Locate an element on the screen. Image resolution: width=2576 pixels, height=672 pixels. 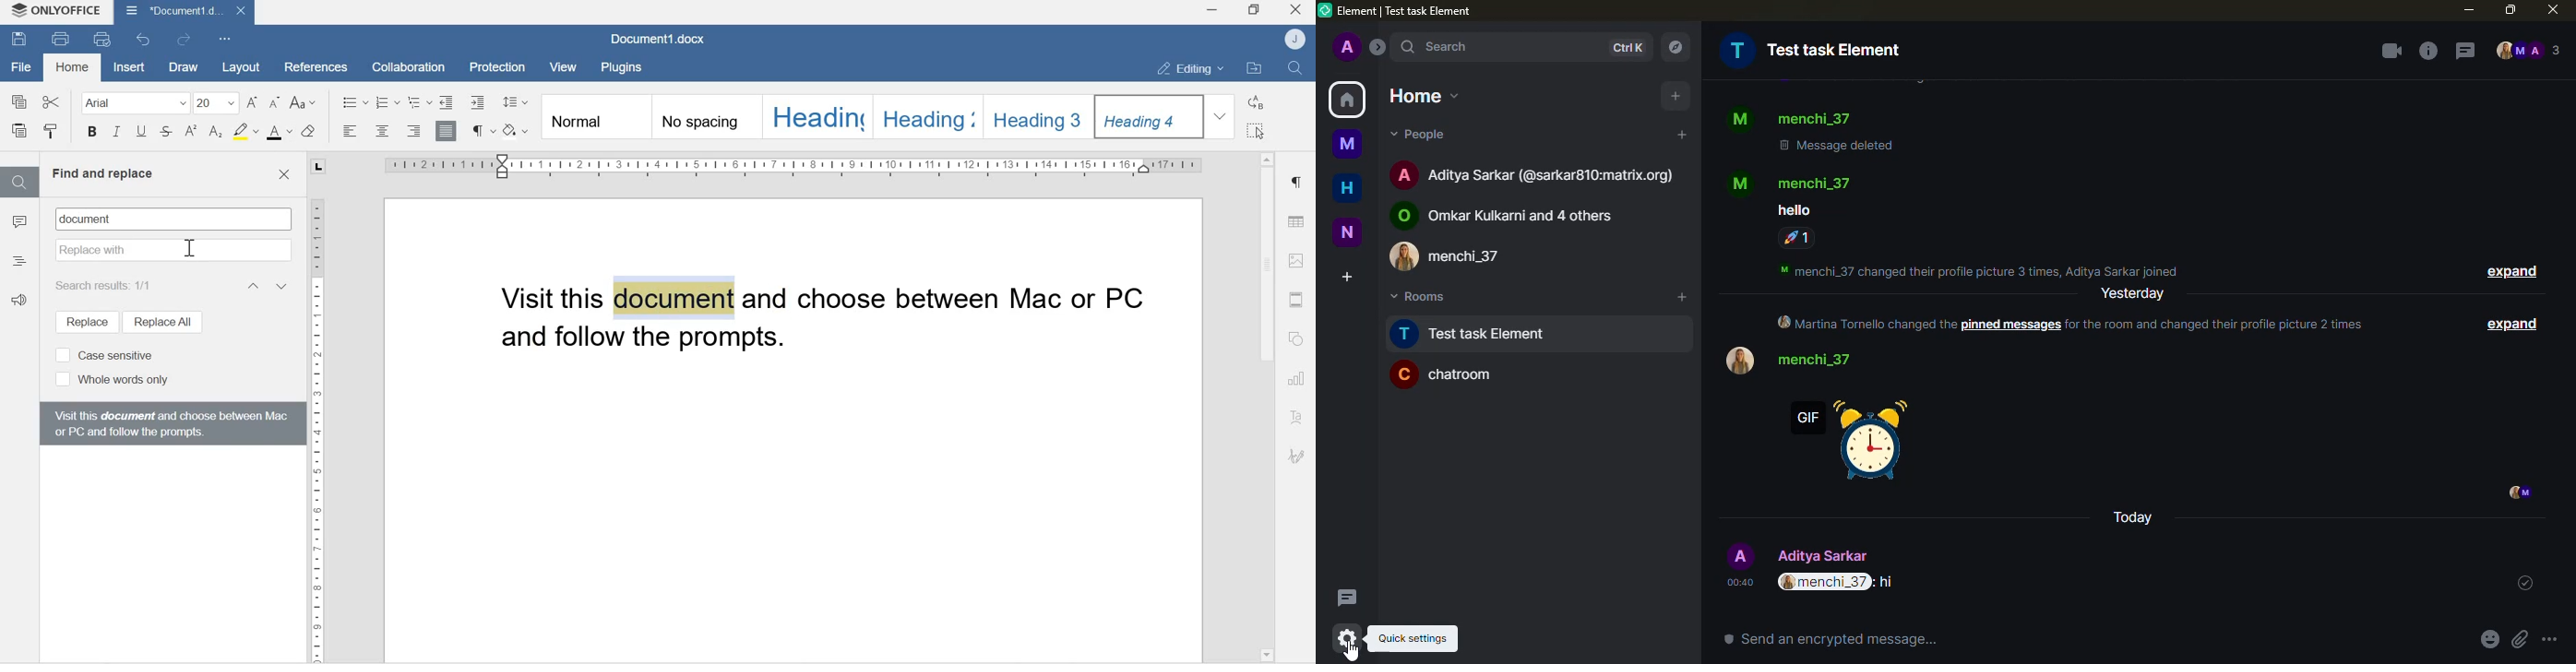
Editing is located at coordinates (1184, 68).